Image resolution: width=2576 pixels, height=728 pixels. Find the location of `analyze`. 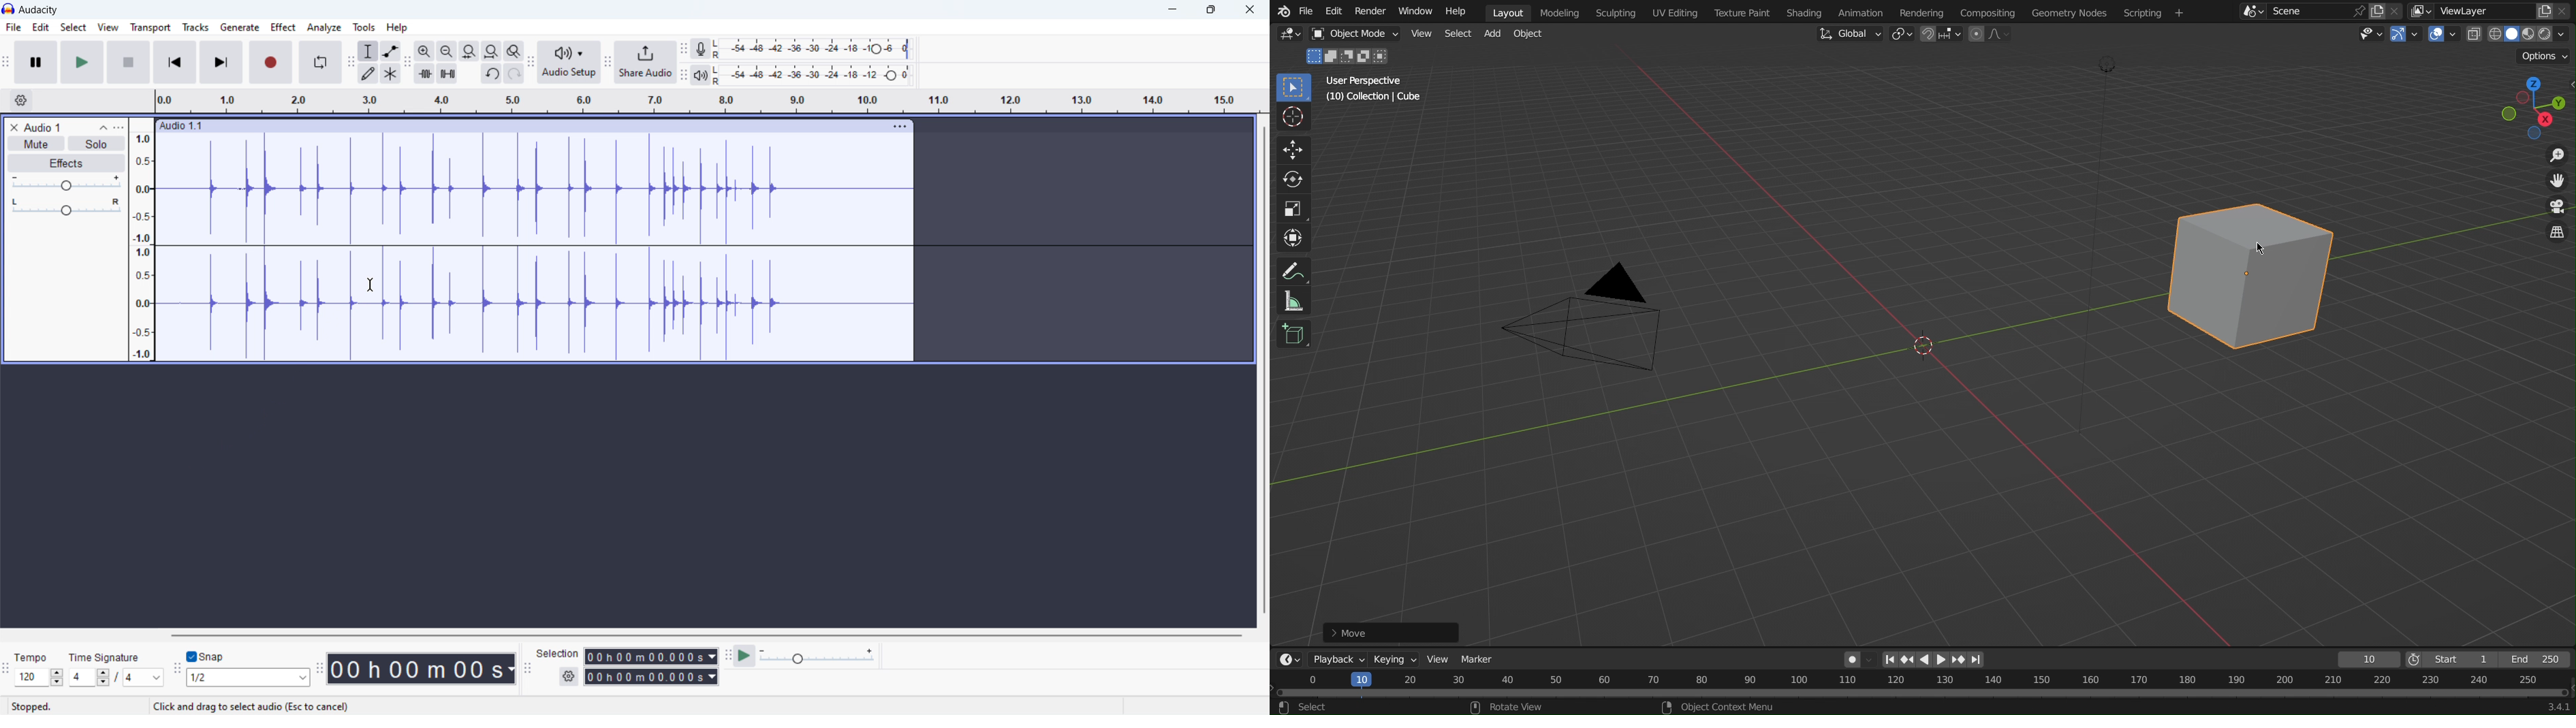

analyze is located at coordinates (324, 27).